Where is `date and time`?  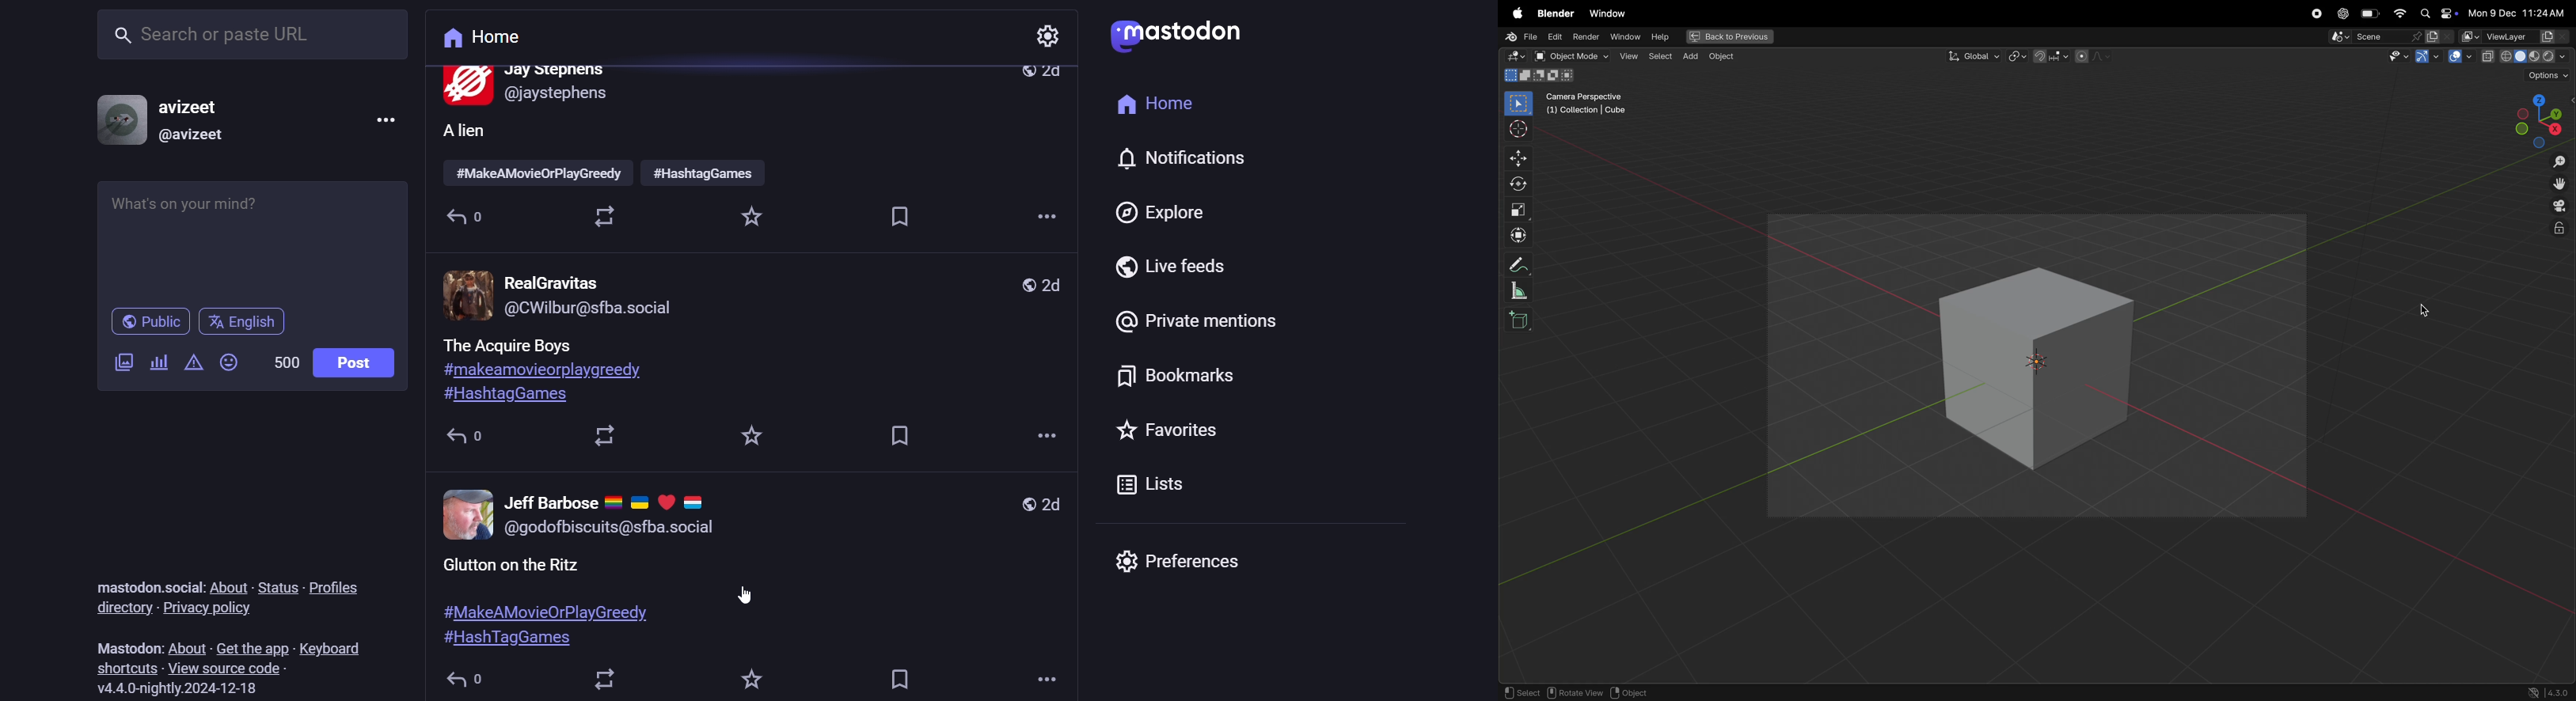
date and time is located at coordinates (2520, 11).